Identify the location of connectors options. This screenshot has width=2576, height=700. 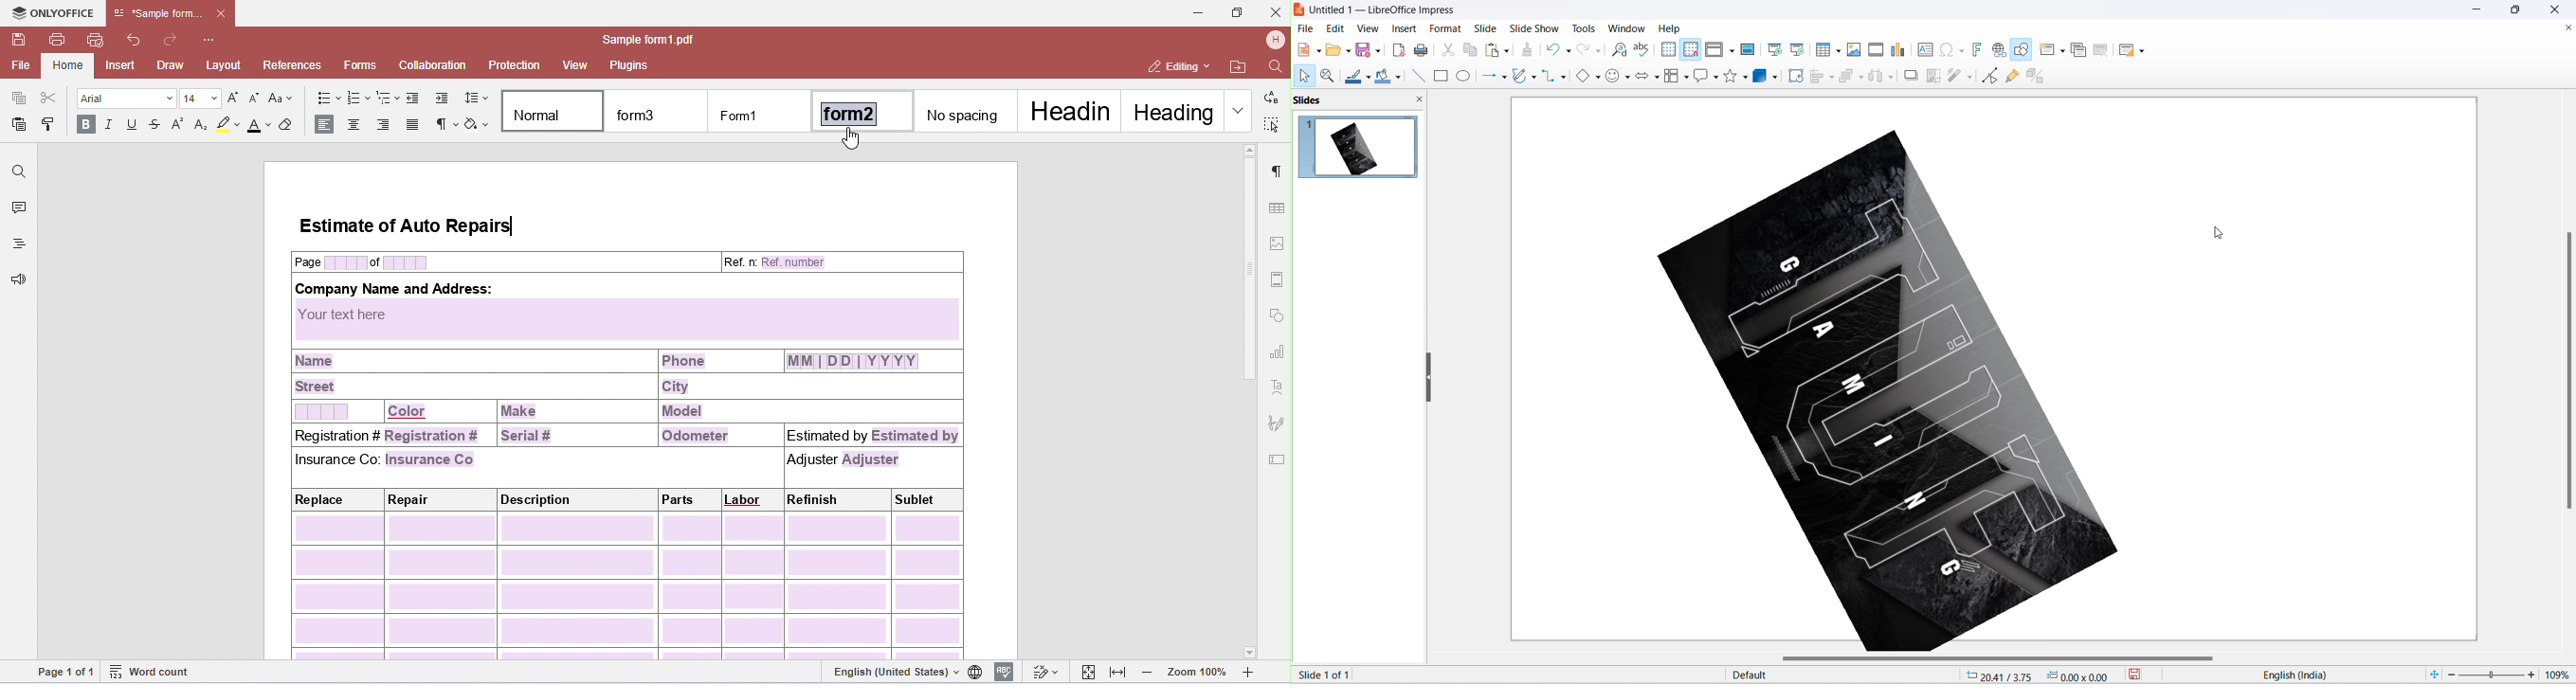
(1561, 76).